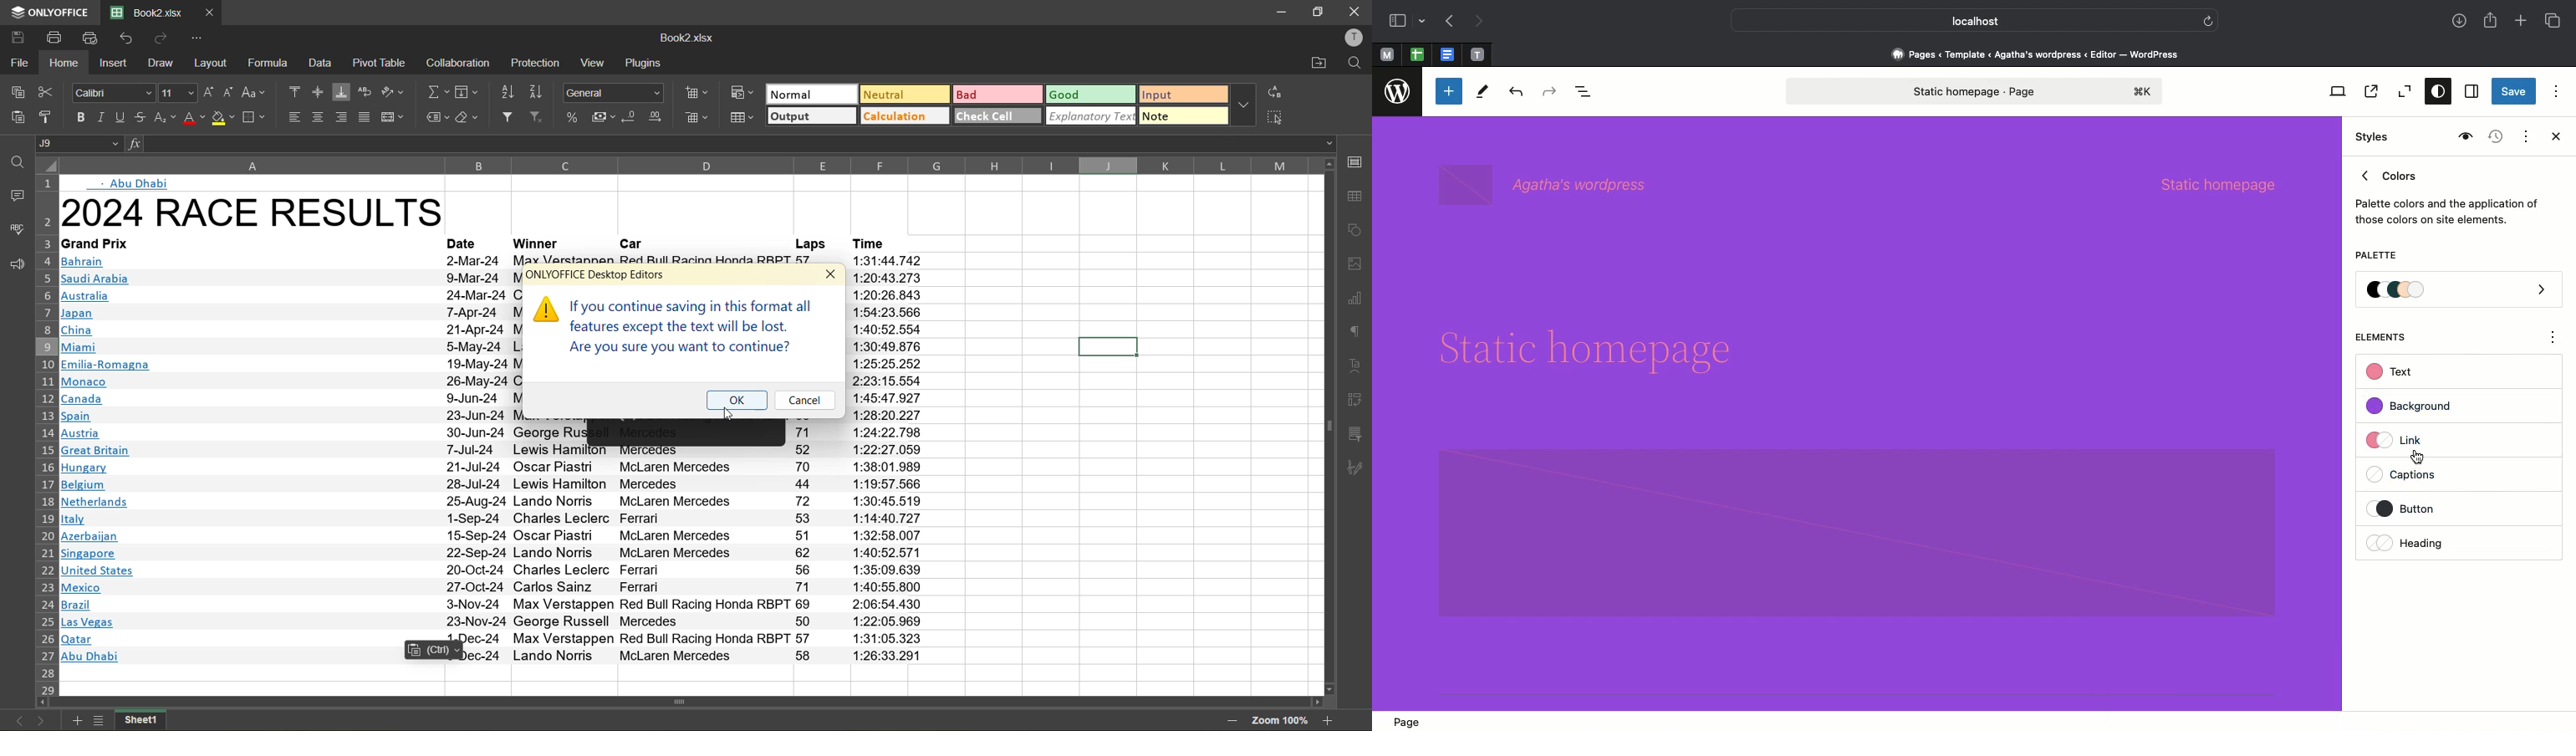 This screenshot has height=756, width=2576. What do you see at coordinates (166, 117) in the screenshot?
I see `sub\superscript` at bounding box center [166, 117].